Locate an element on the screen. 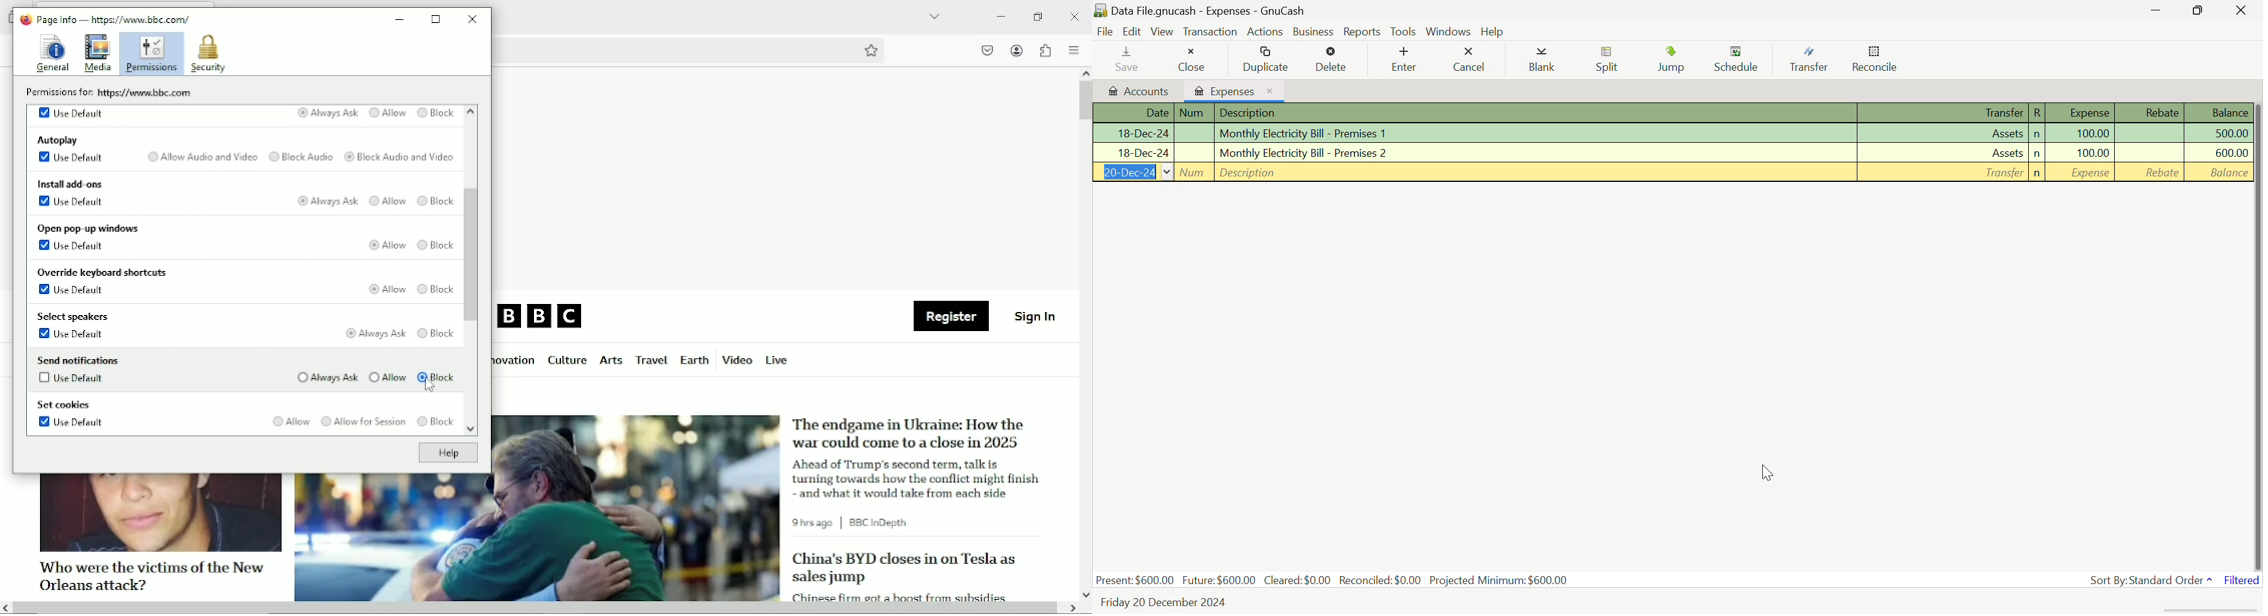 This screenshot has width=2268, height=616. Amount is located at coordinates (2217, 134).